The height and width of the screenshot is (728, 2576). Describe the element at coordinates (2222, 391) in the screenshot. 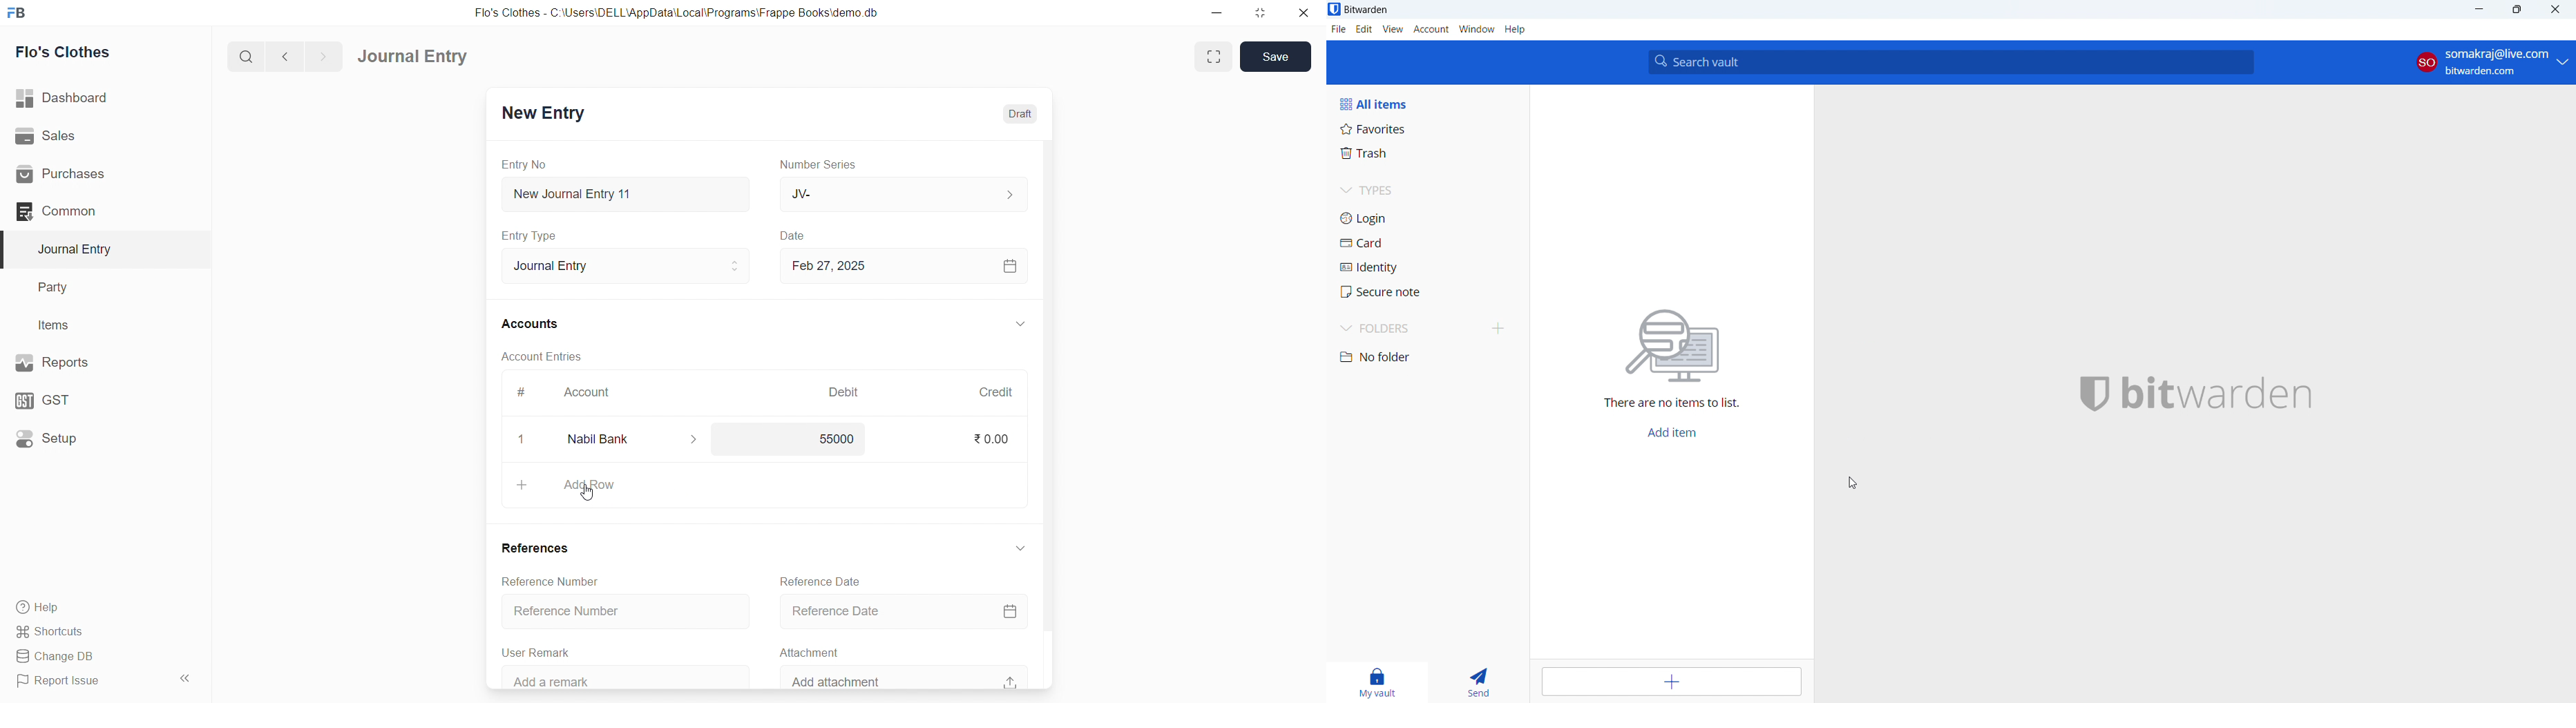

I see `BITWARDEN` at that location.